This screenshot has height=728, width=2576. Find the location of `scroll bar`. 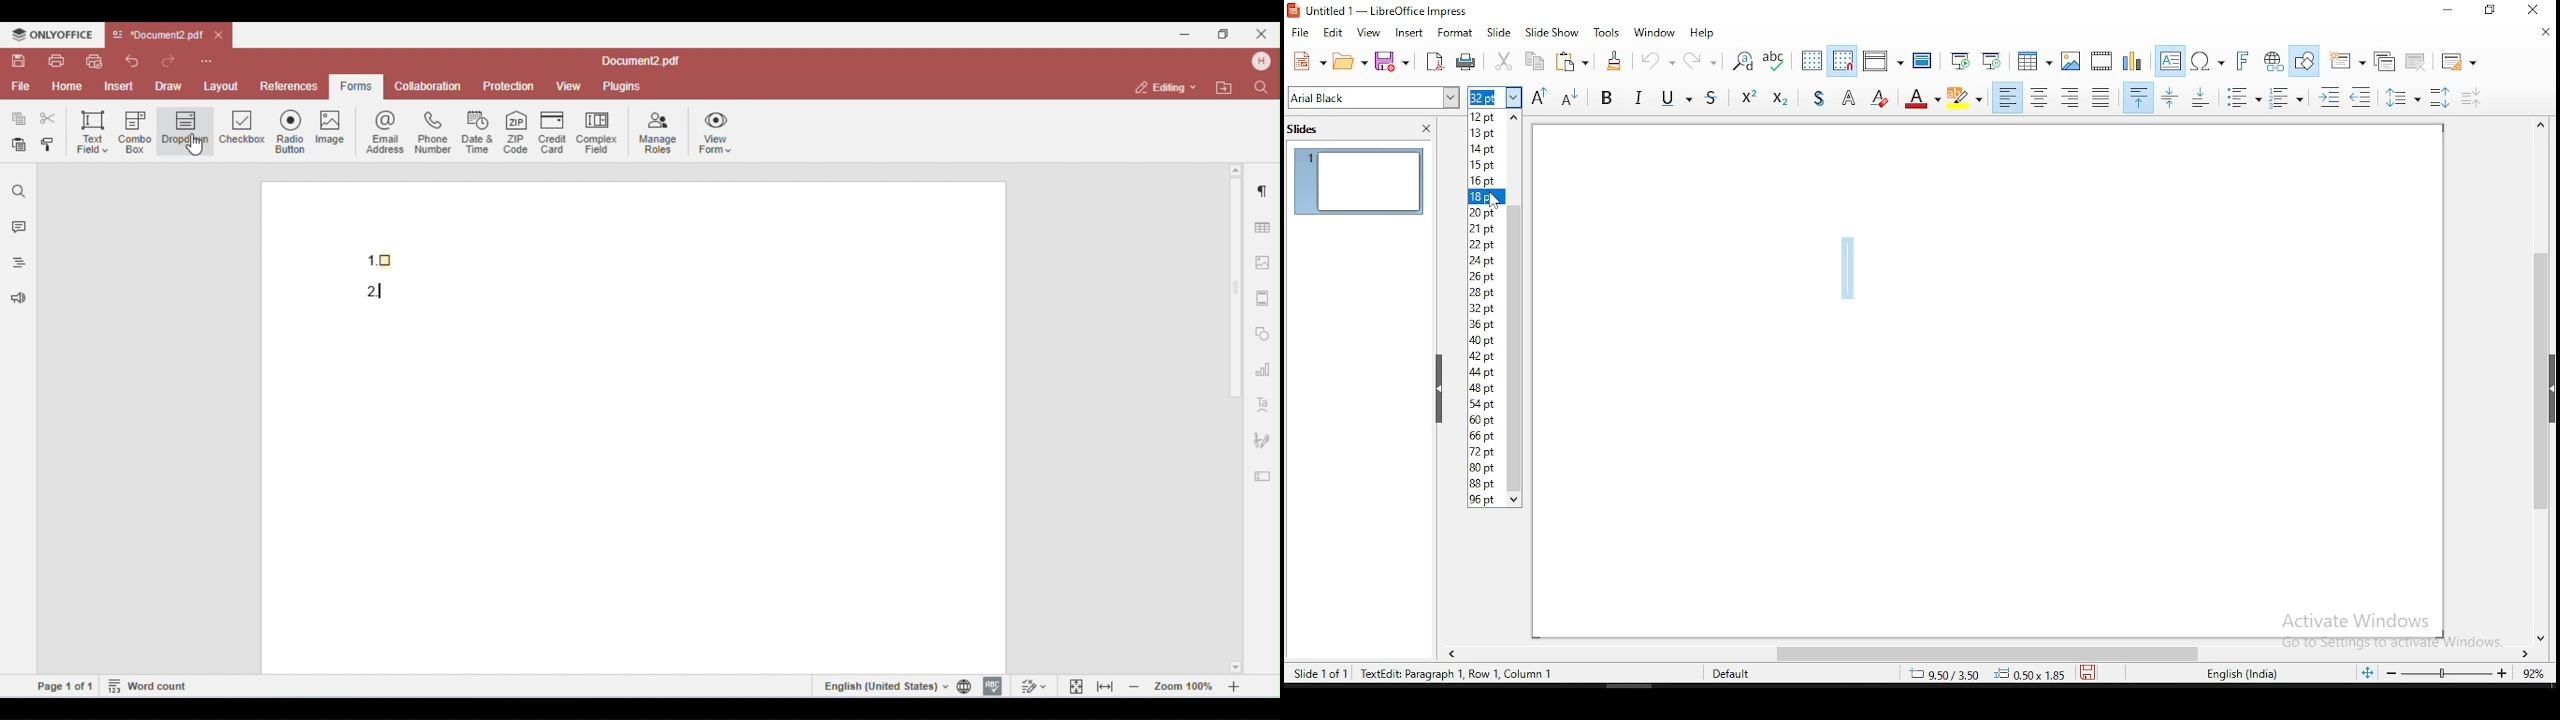

scroll bar is located at coordinates (1993, 655).